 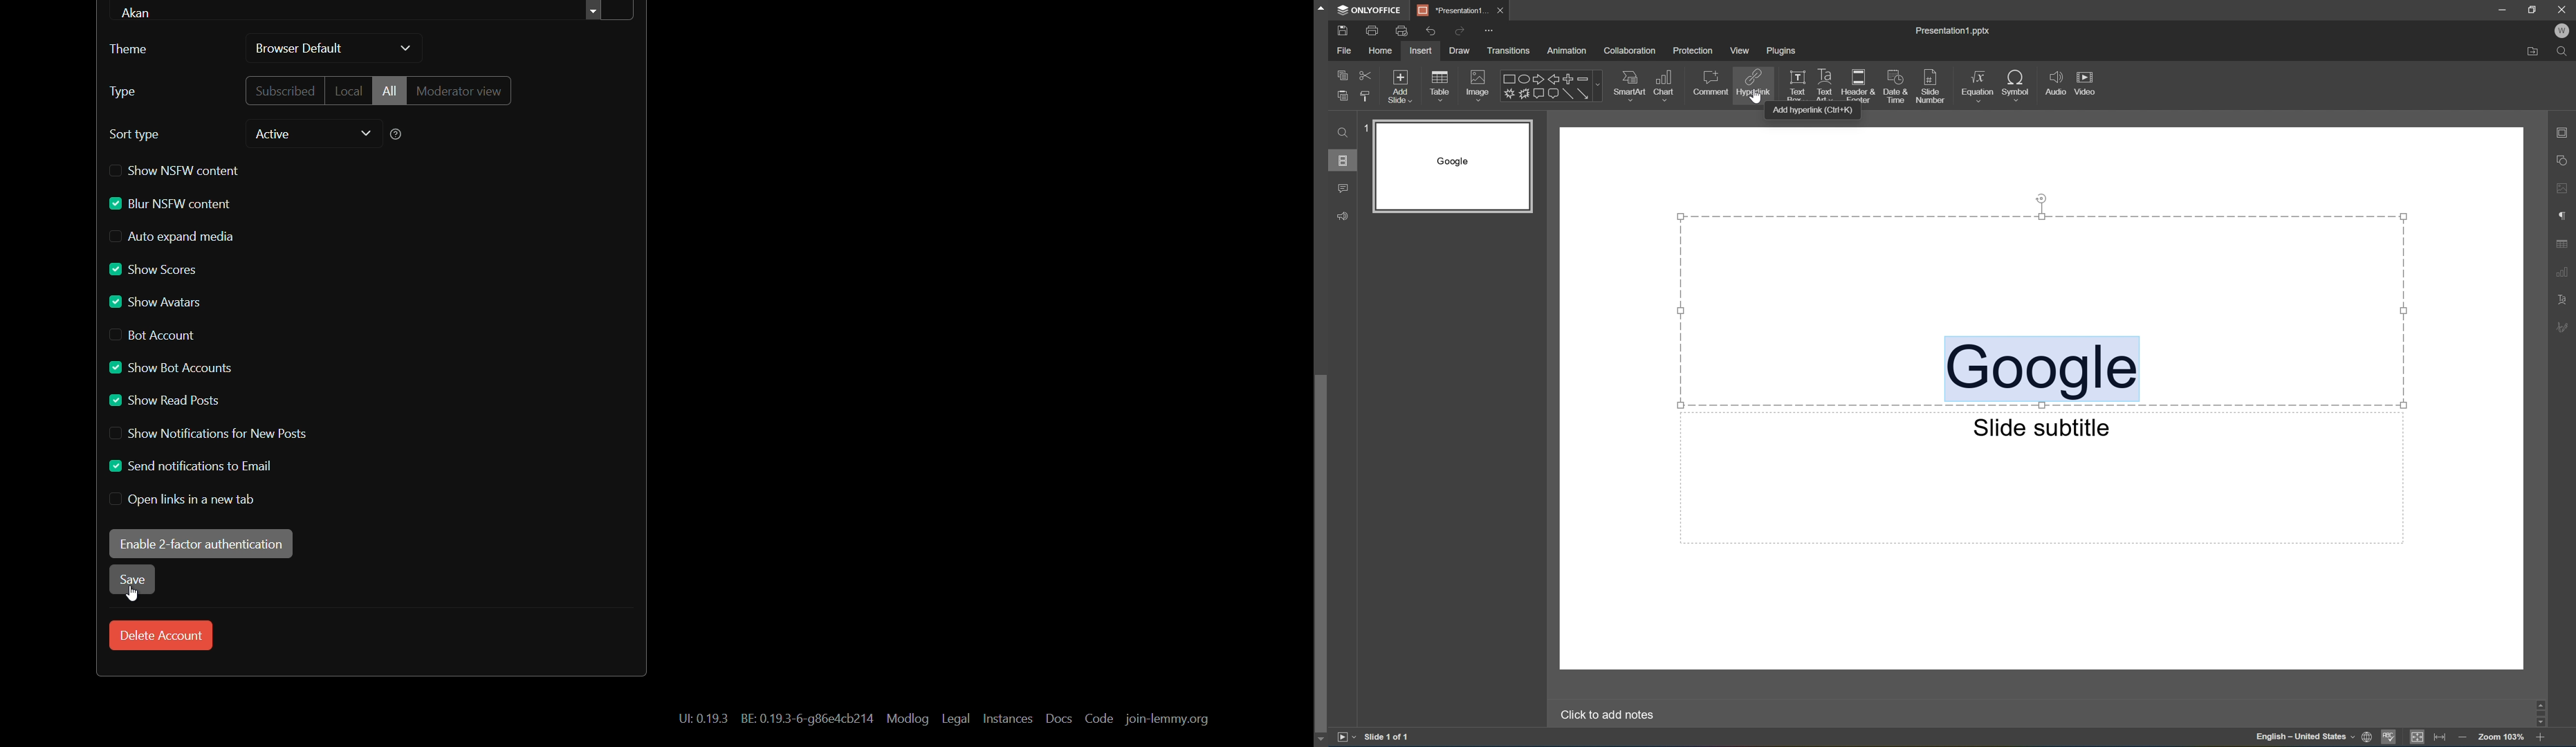 I want to click on Redo, so click(x=1460, y=31).